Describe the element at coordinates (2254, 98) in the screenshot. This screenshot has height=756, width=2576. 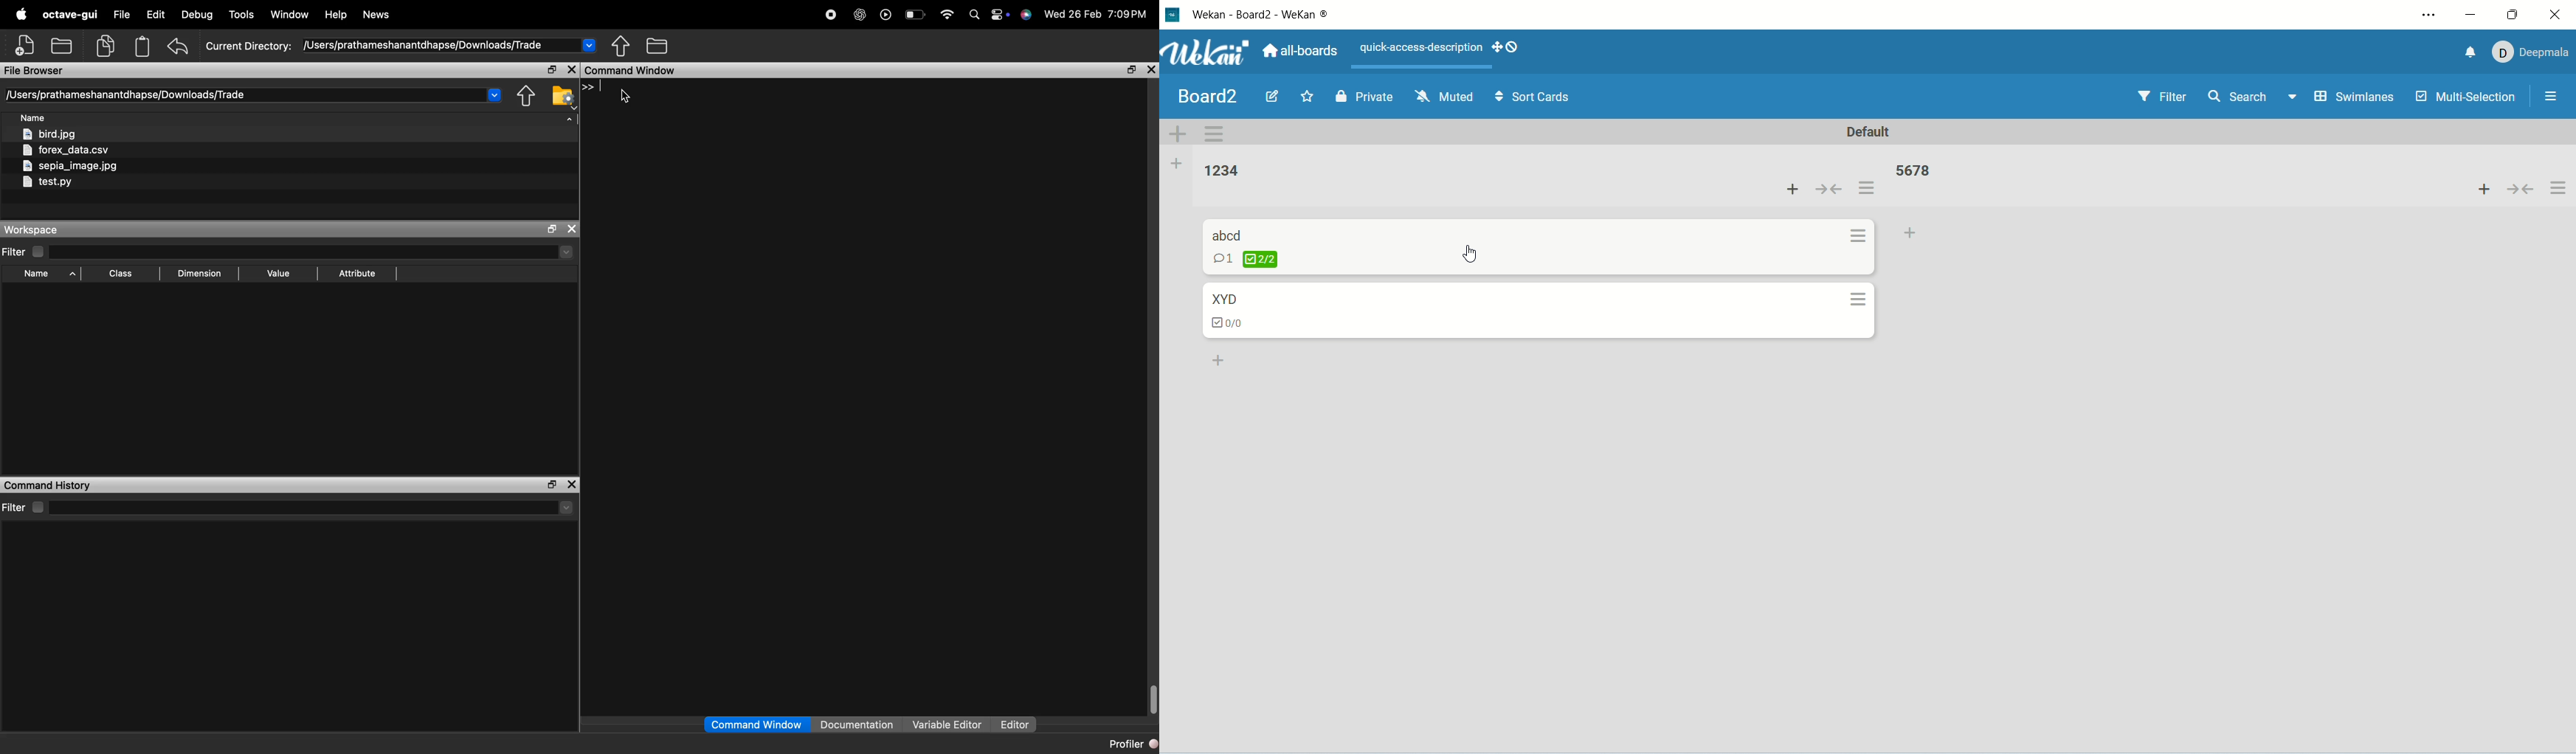
I see `search` at that location.